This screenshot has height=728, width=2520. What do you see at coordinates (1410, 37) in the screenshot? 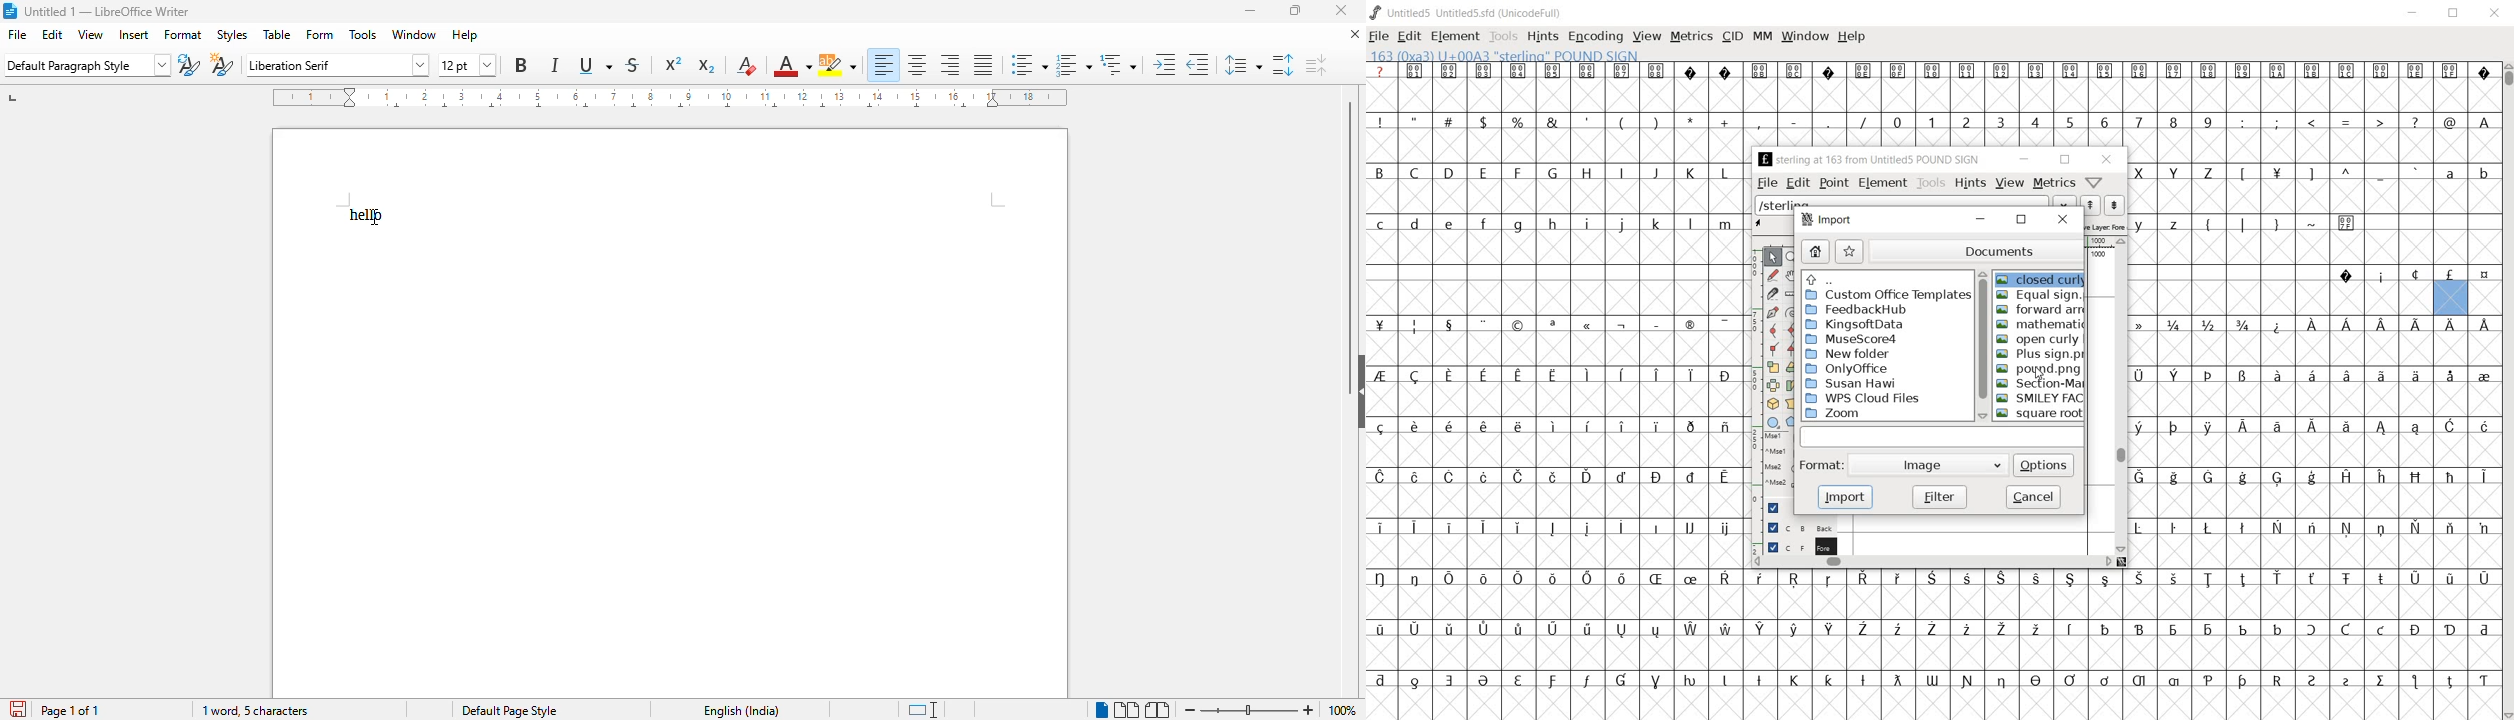
I see `edit` at bounding box center [1410, 37].